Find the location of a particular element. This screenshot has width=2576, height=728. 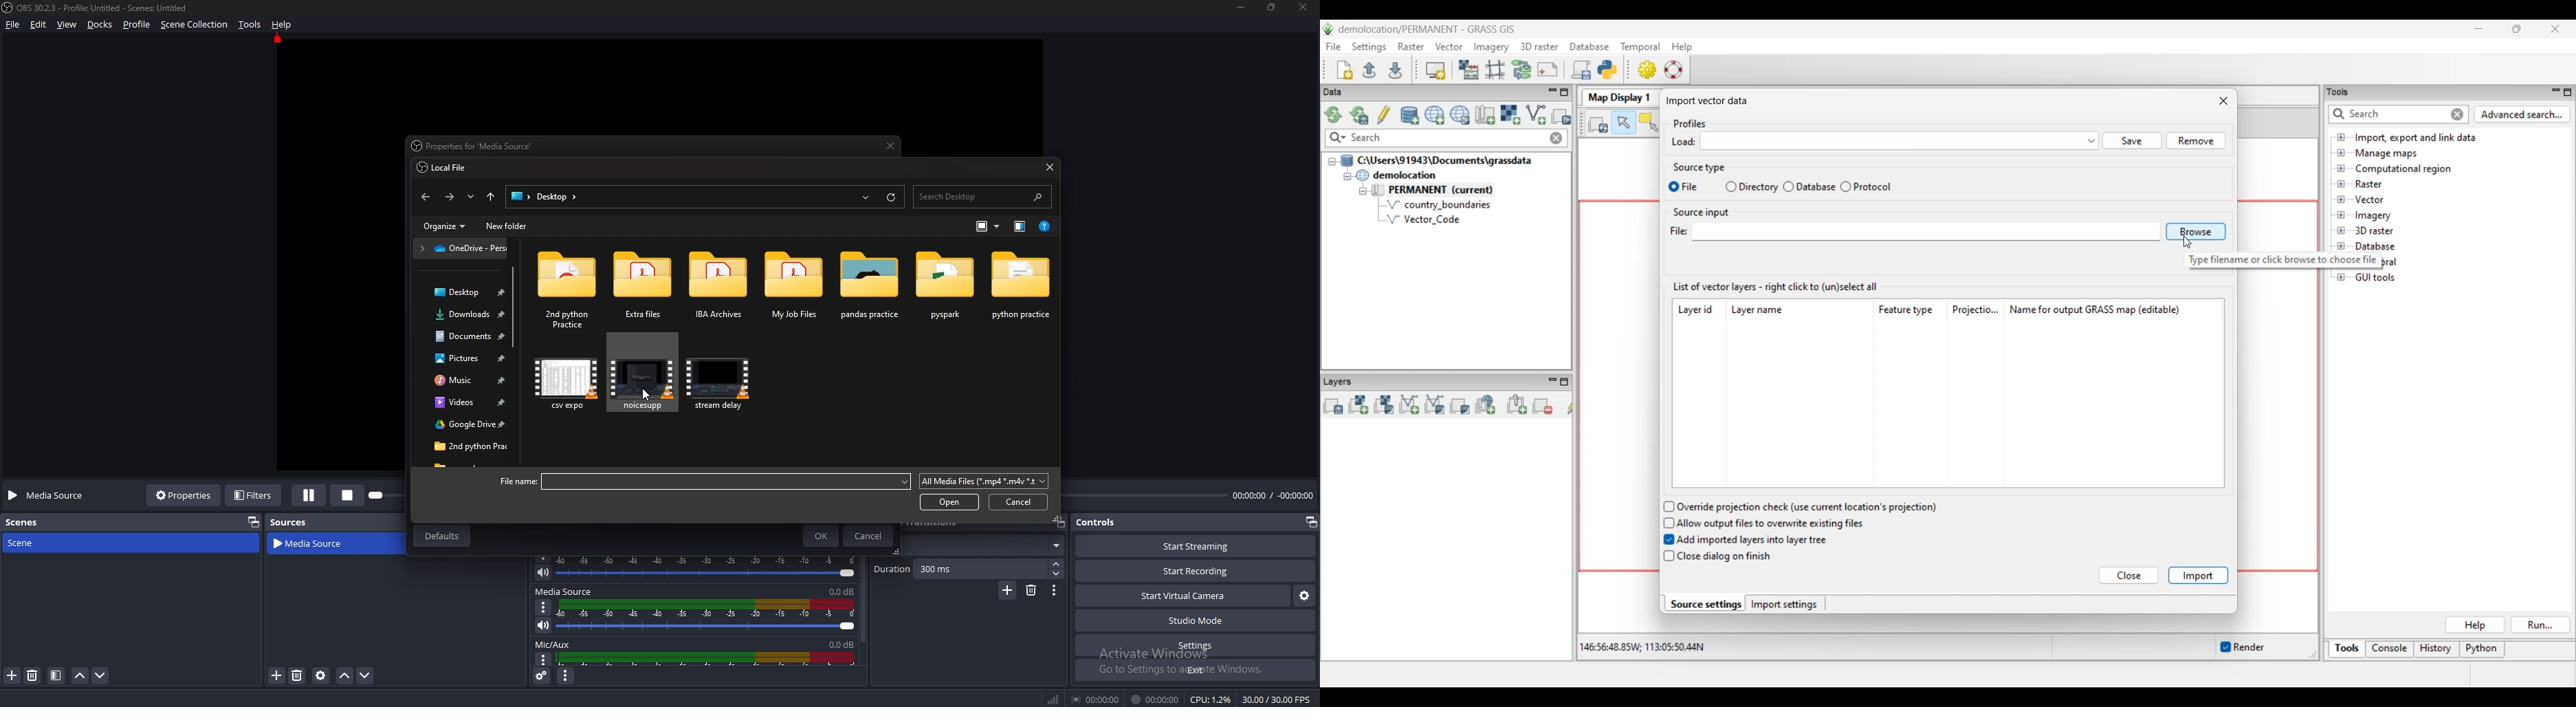

Resize is located at coordinates (1272, 6).